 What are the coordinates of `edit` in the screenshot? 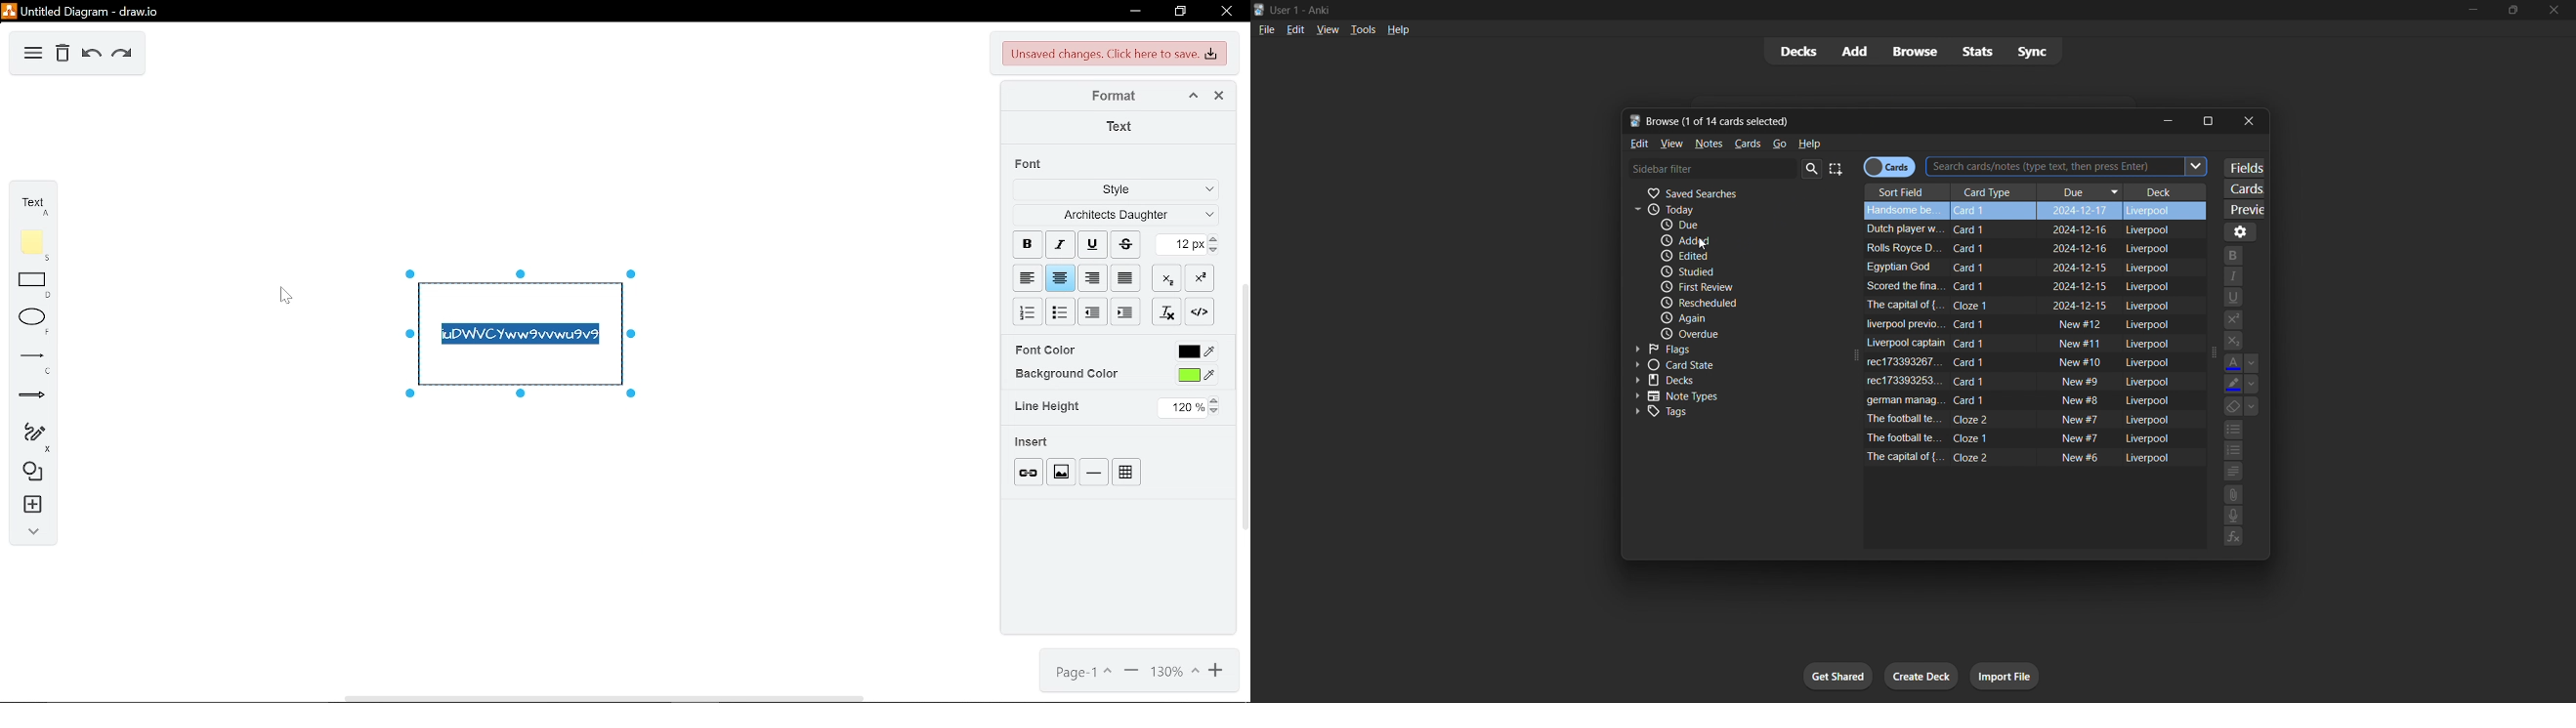 It's located at (1295, 28).